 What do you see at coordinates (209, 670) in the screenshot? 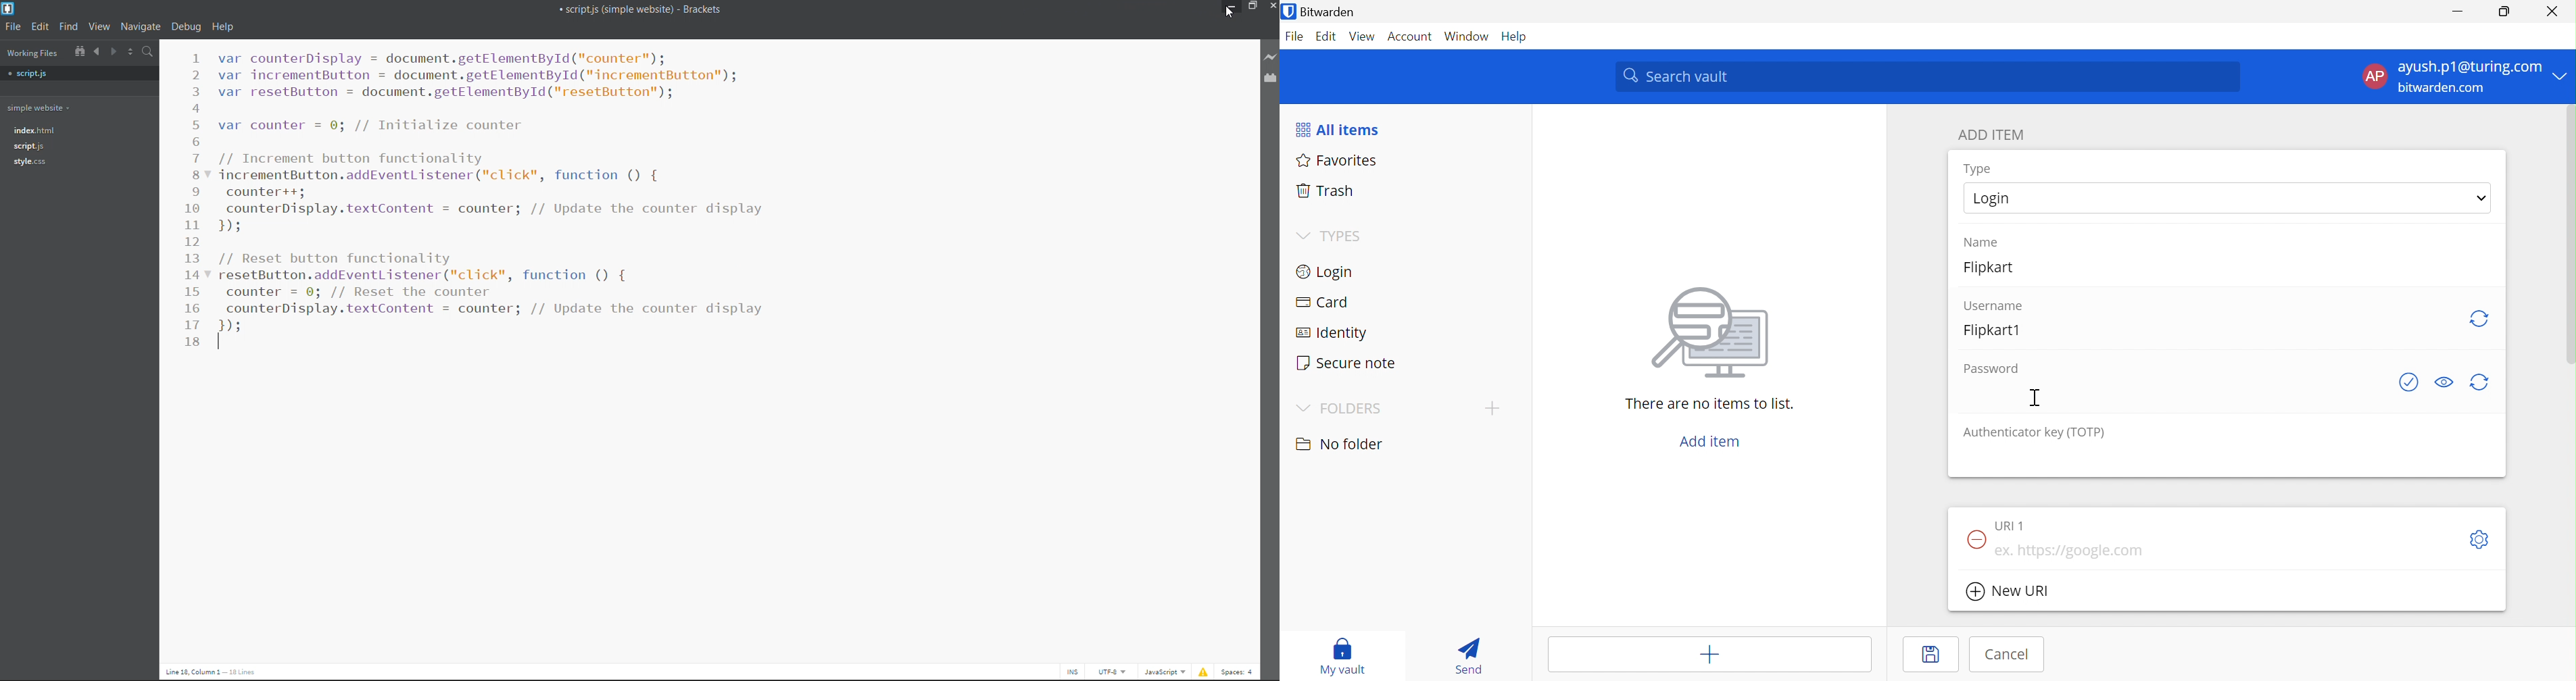
I see `Line 18, Column 1 — 18 Lines.` at bounding box center [209, 670].